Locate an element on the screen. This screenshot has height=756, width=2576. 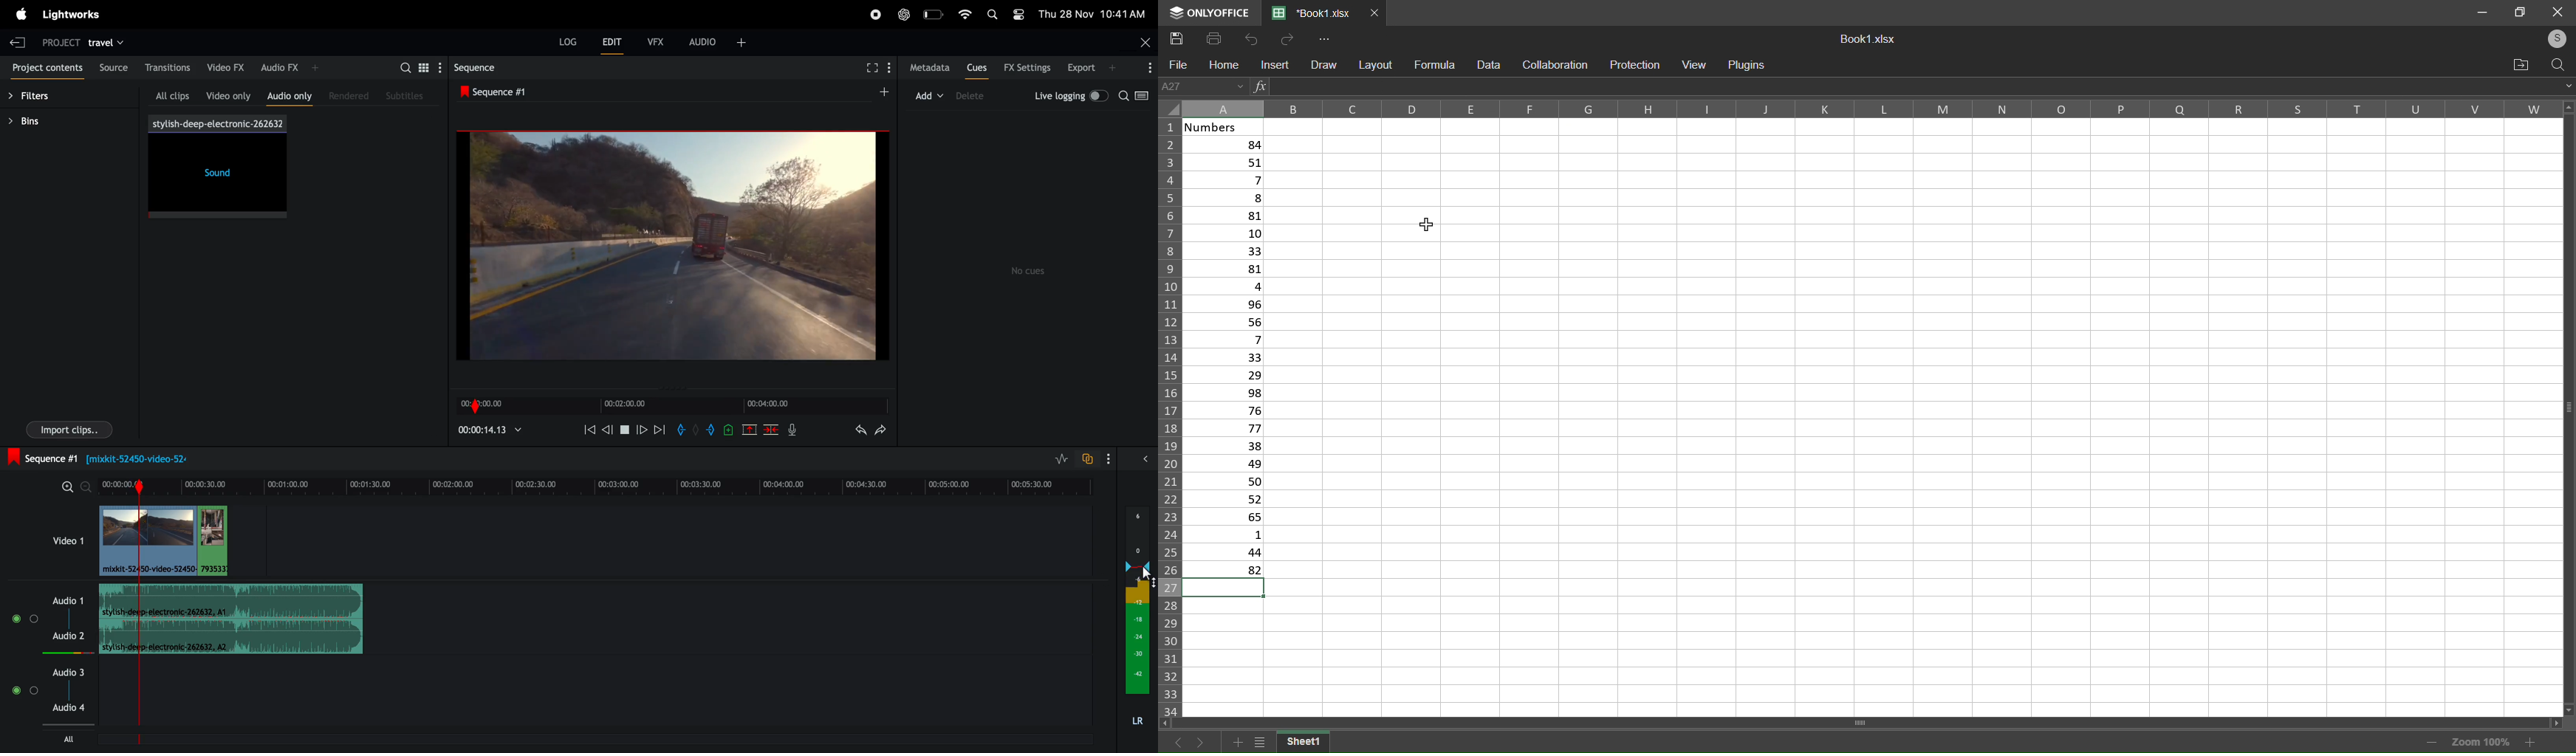
search for assets  bin is located at coordinates (418, 68).